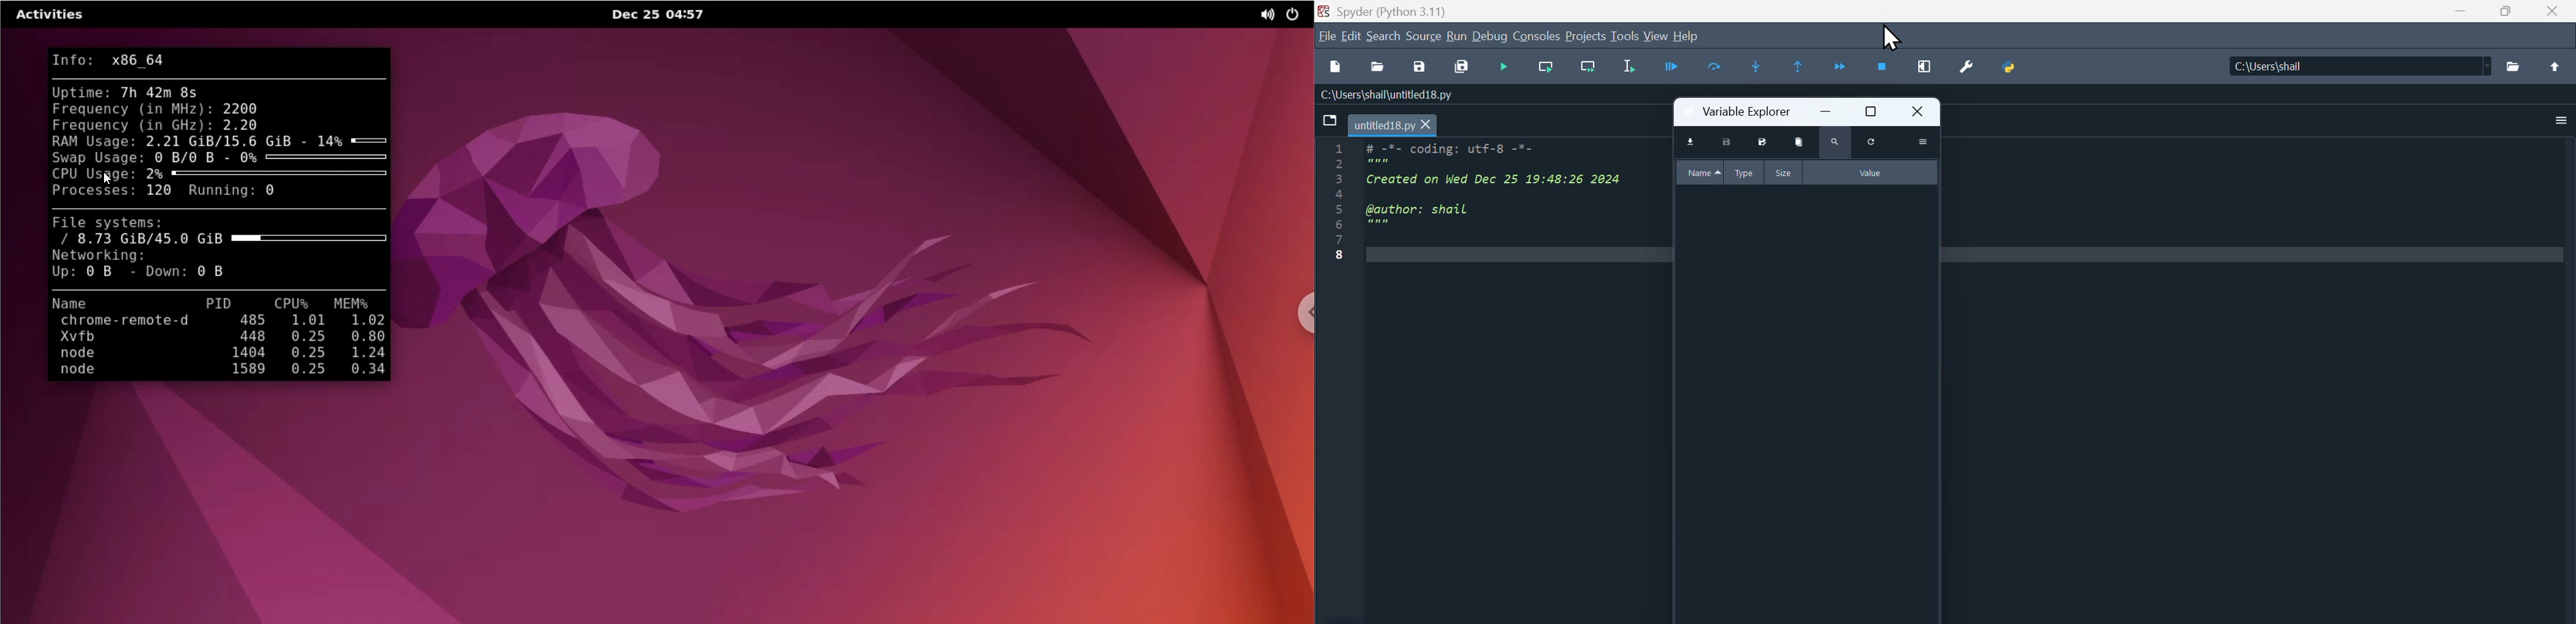  What do you see at coordinates (1870, 142) in the screenshot?
I see `reload` at bounding box center [1870, 142].